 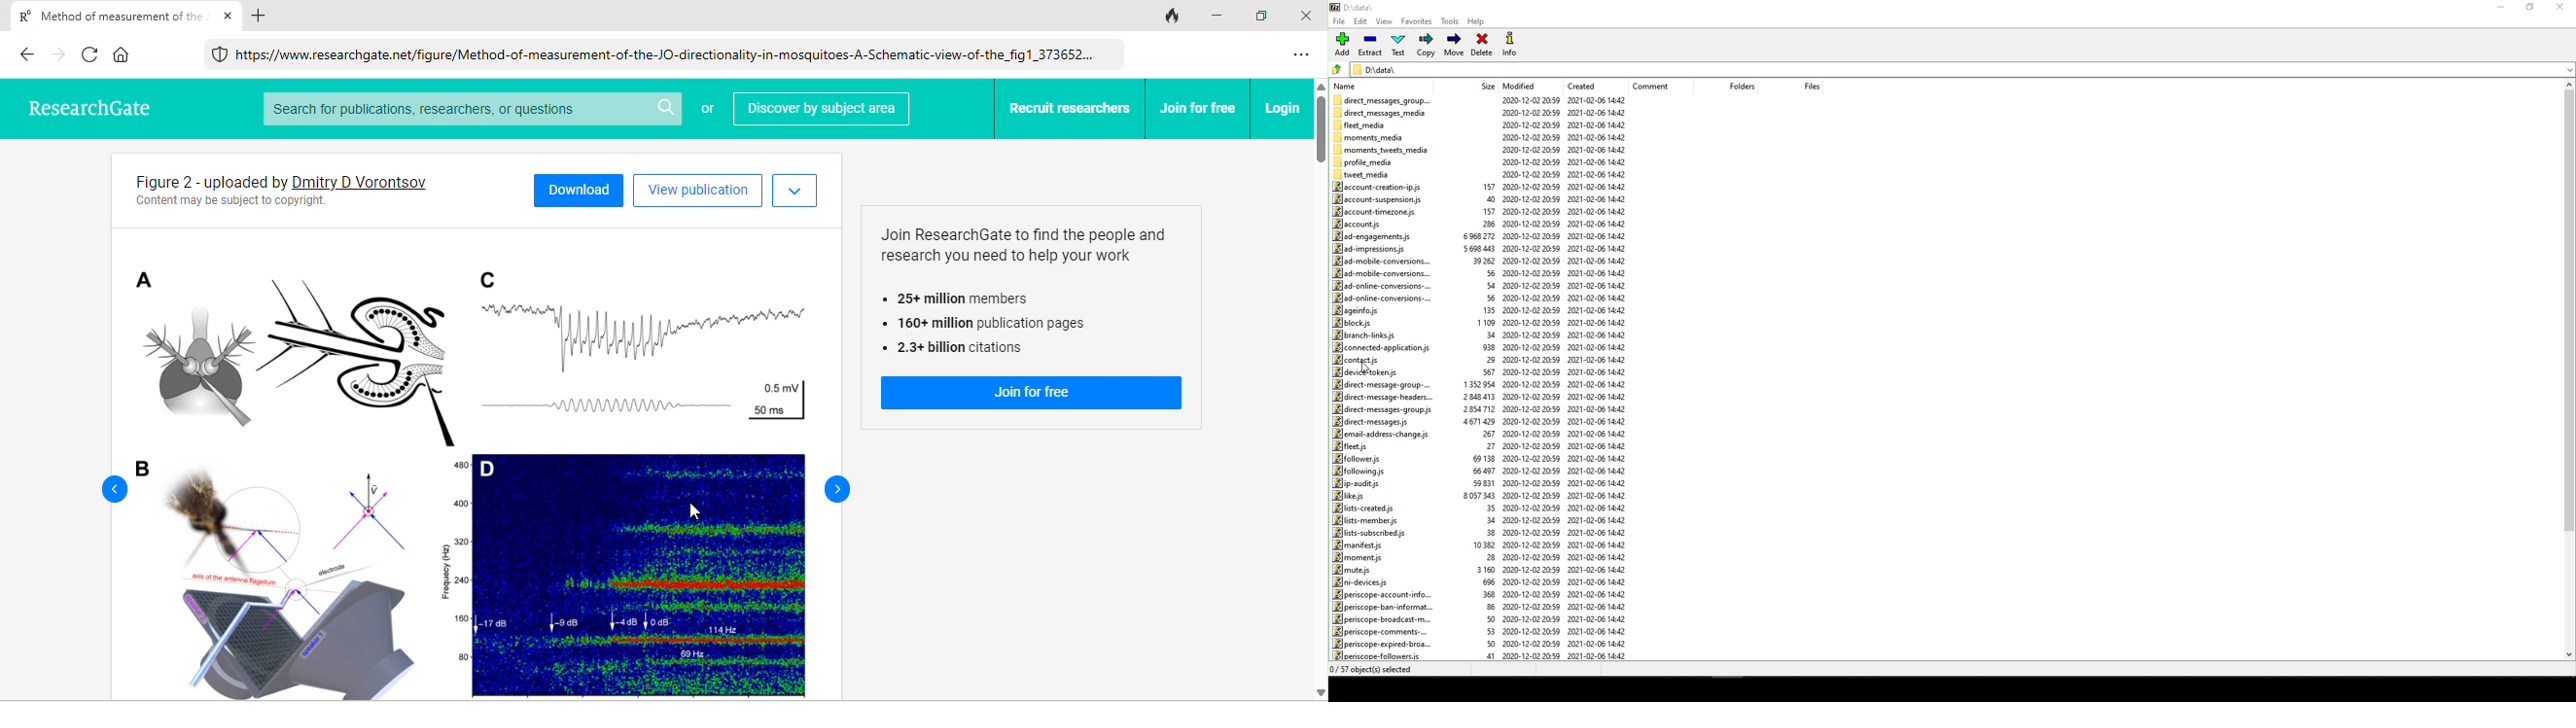 I want to click on maximize, so click(x=1266, y=17).